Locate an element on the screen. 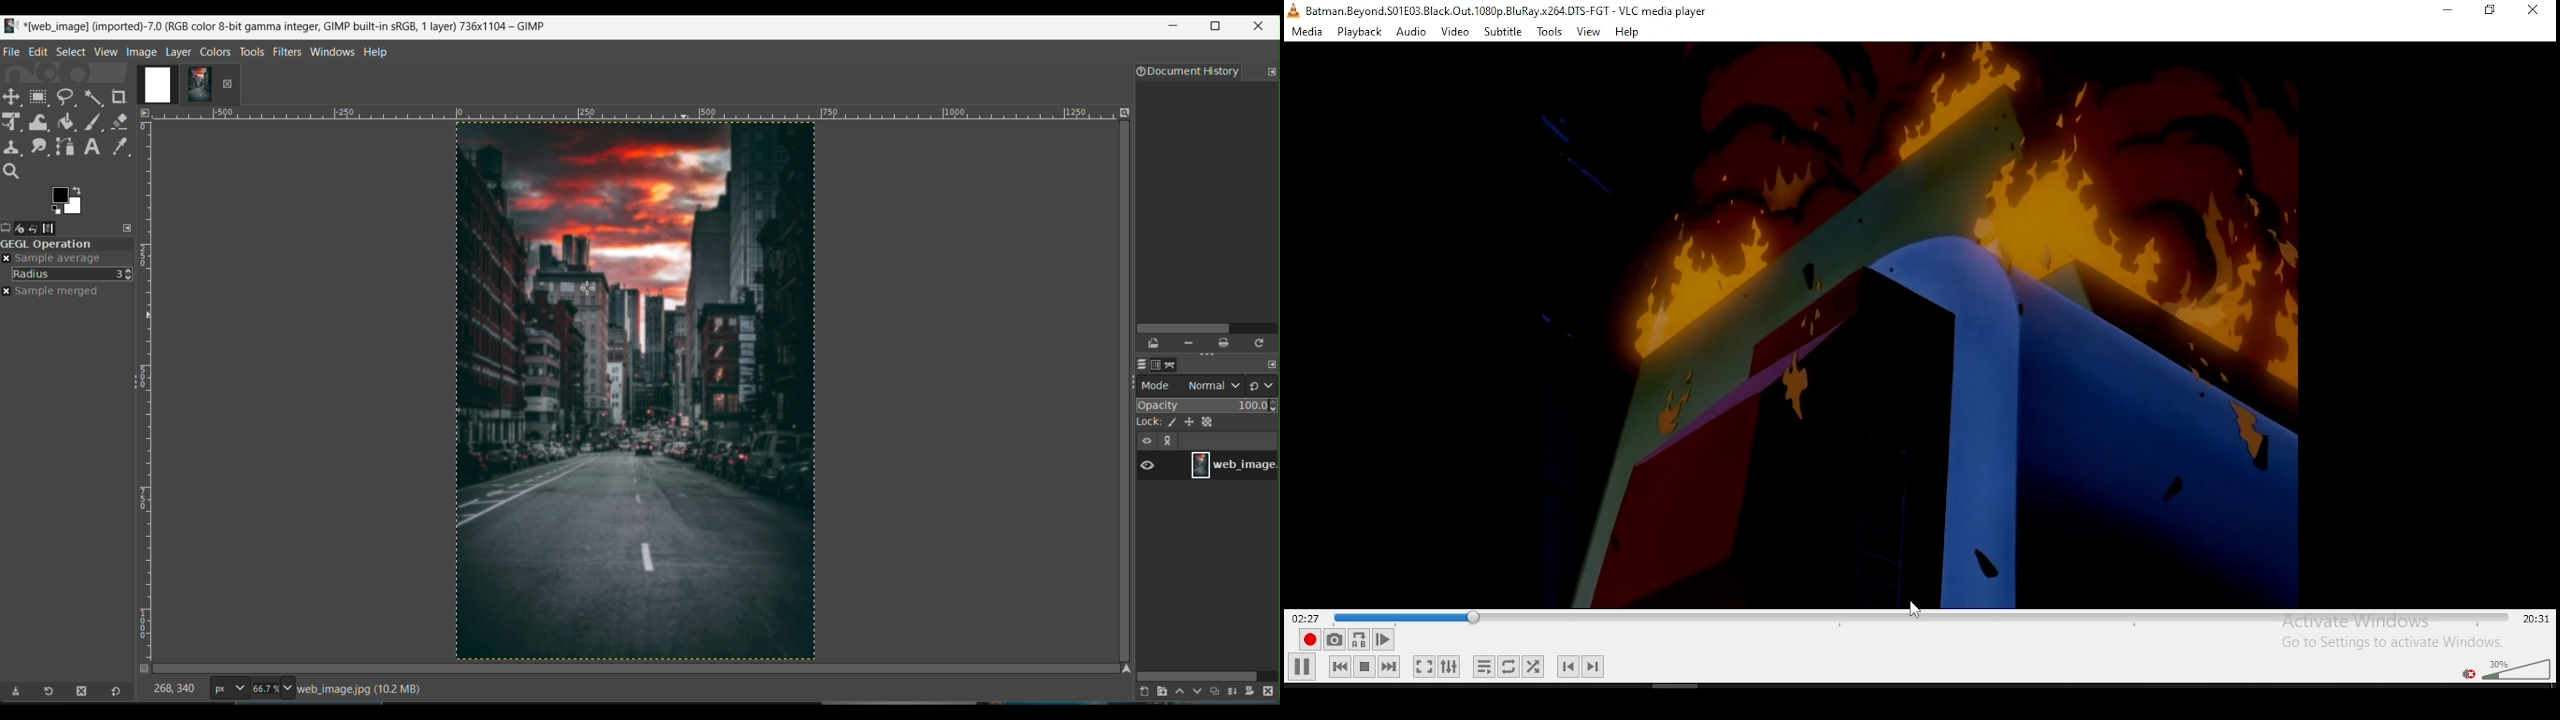  previous track in playlist. Skips backward when held is located at coordinates (1339, 665).